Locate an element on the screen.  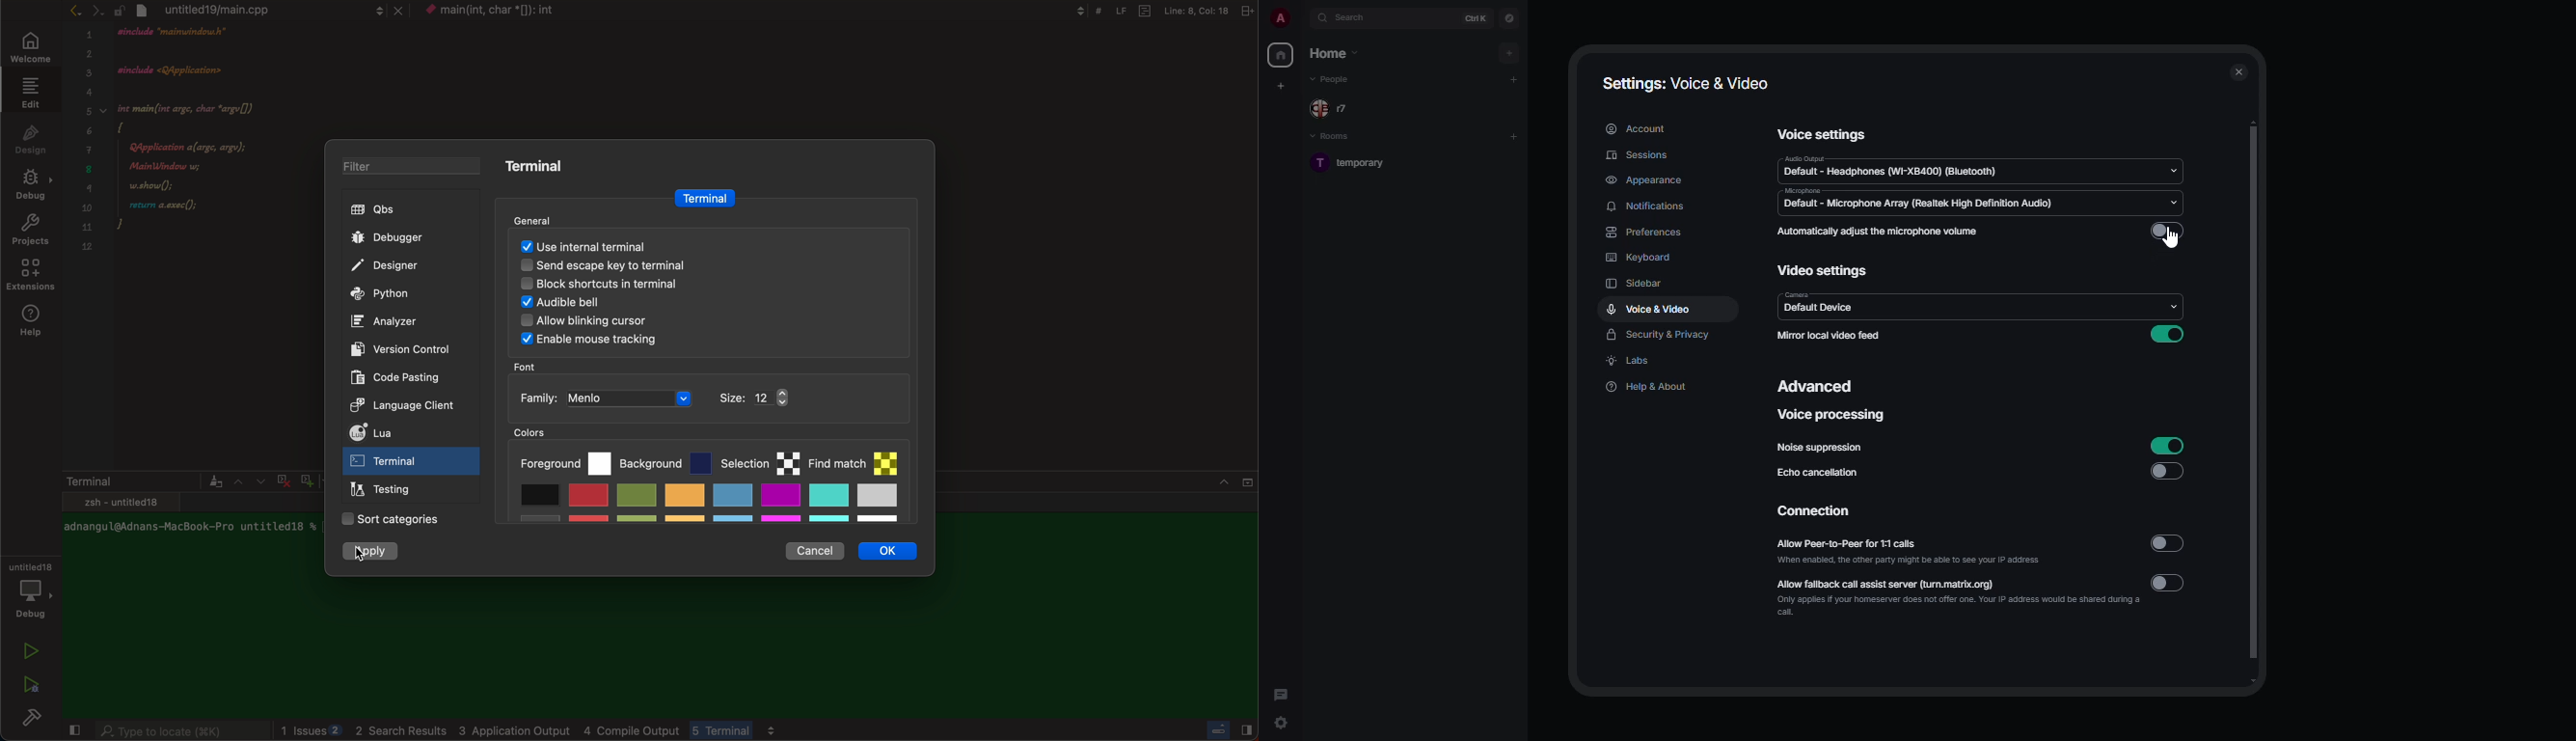
home is located at coordinates (1282, 56).